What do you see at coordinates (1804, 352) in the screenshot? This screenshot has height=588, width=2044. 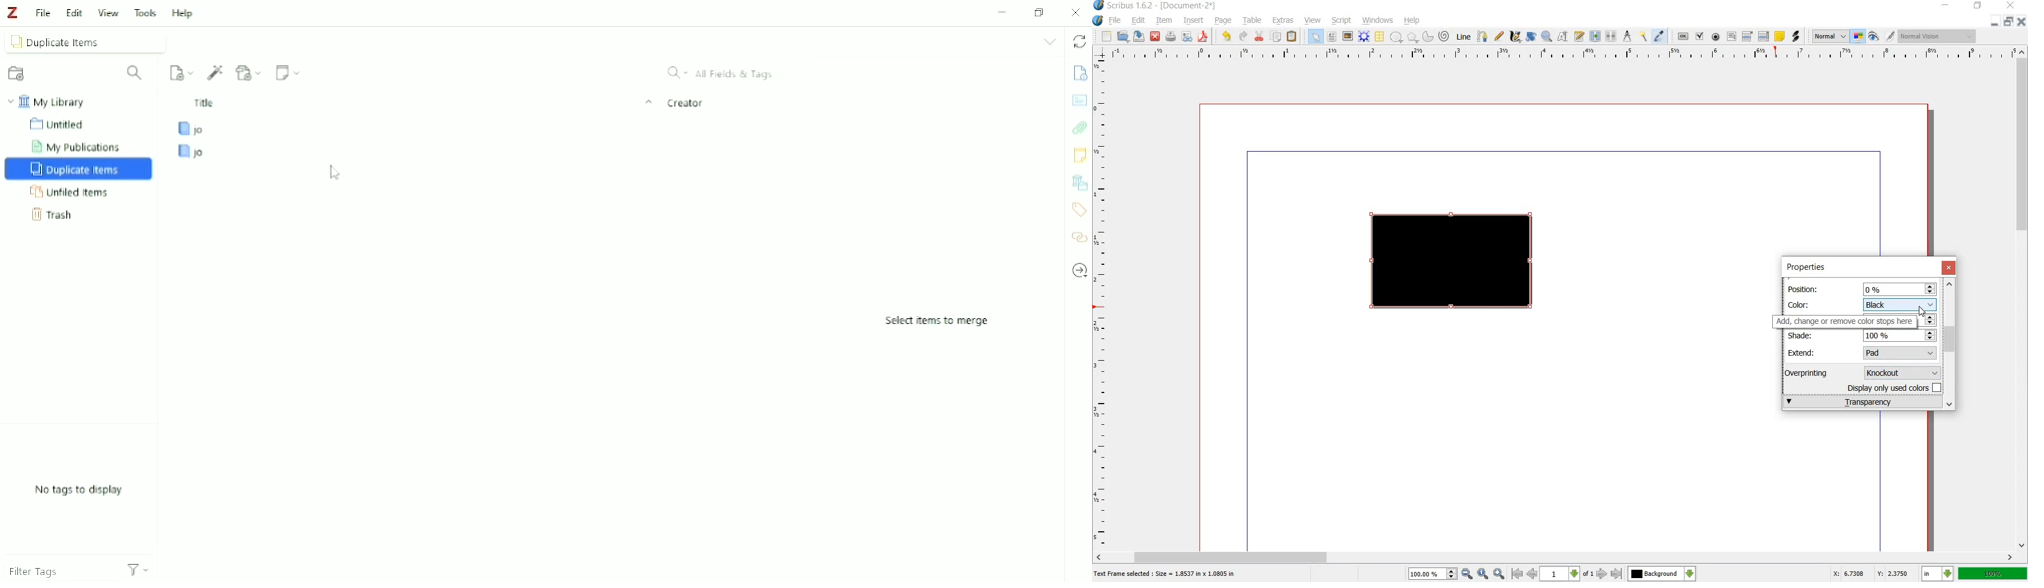 I see `extend` at bounding box center [1804, 352].